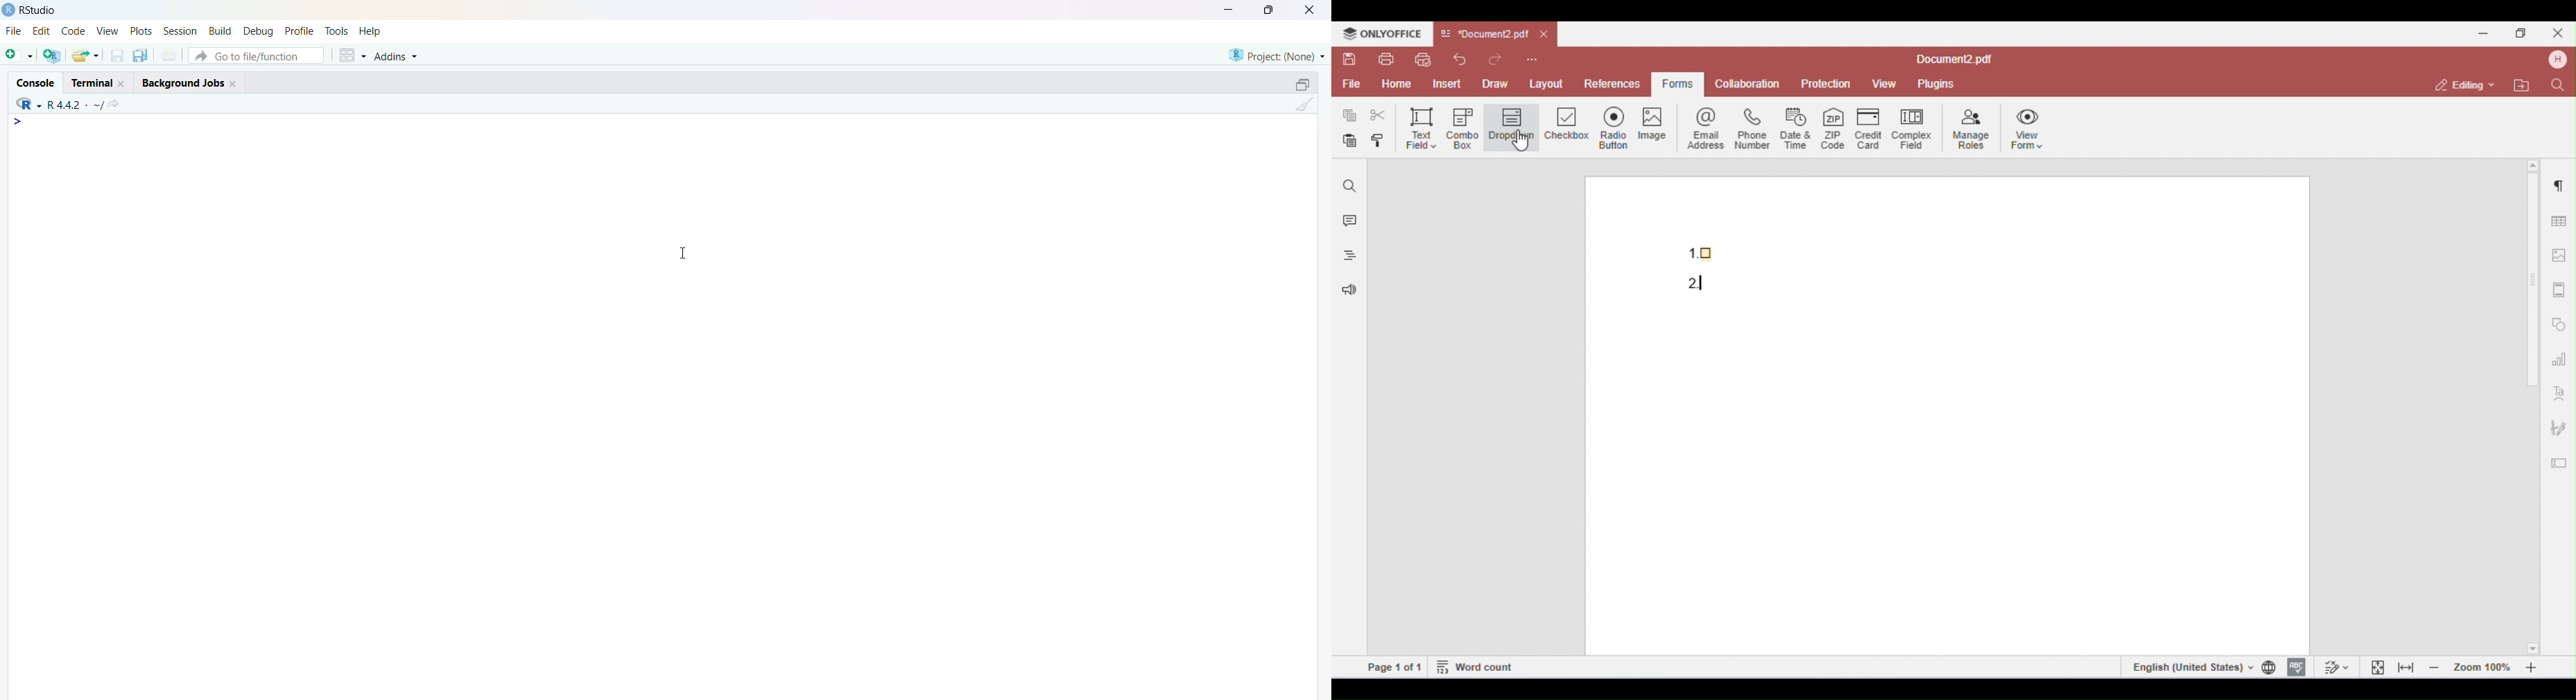  I want to click on debug, so click(260, 31).